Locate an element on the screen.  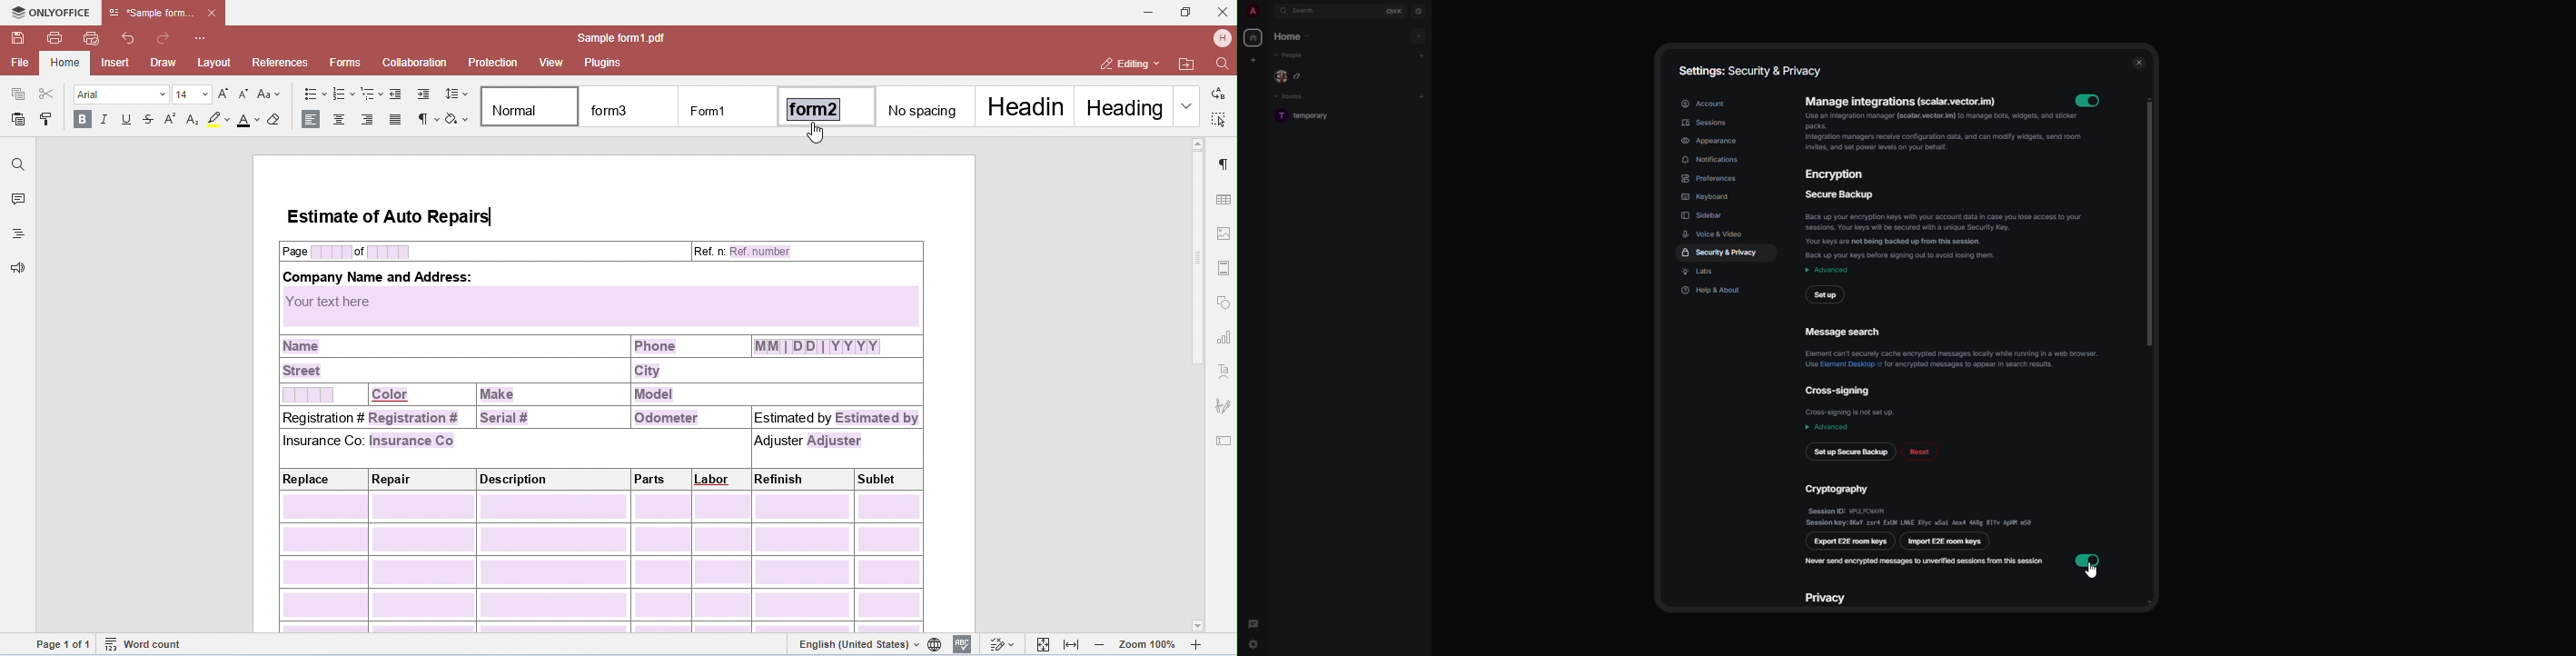
account is located at coordinates (1705, 103).